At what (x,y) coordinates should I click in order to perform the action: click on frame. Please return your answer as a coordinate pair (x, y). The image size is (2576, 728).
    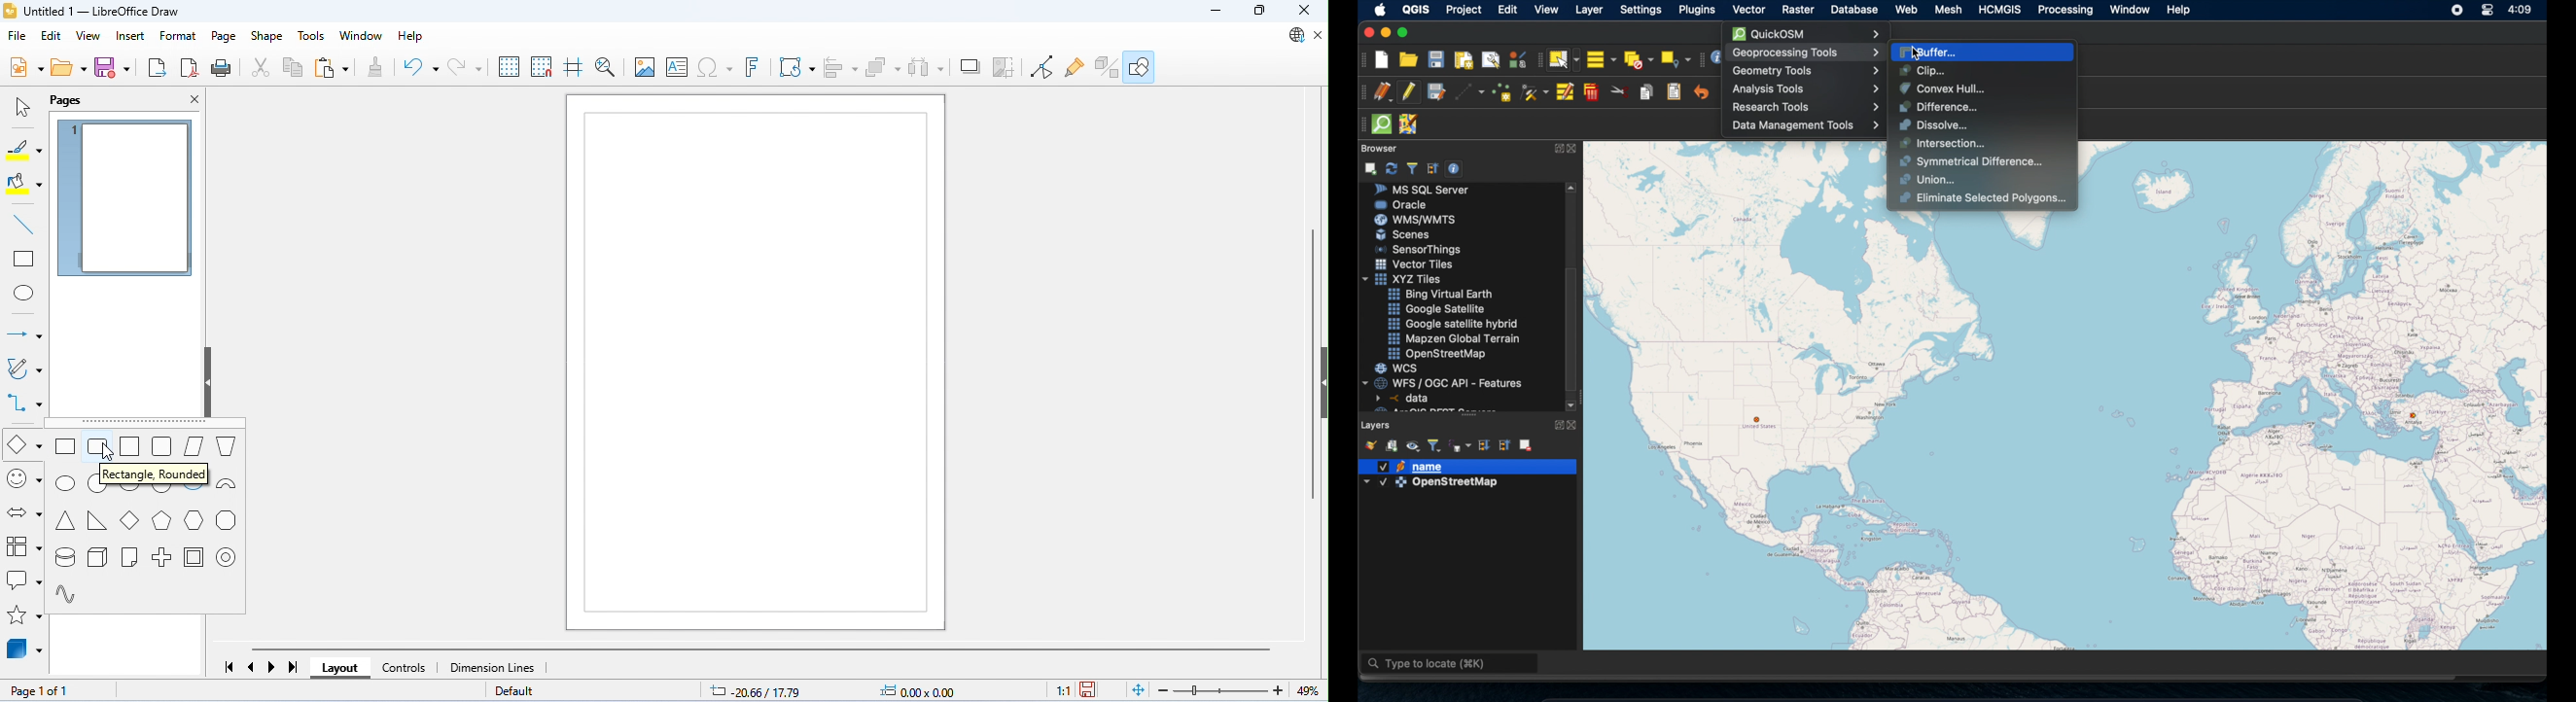
    Looking at the image, I should click on (194, 556).